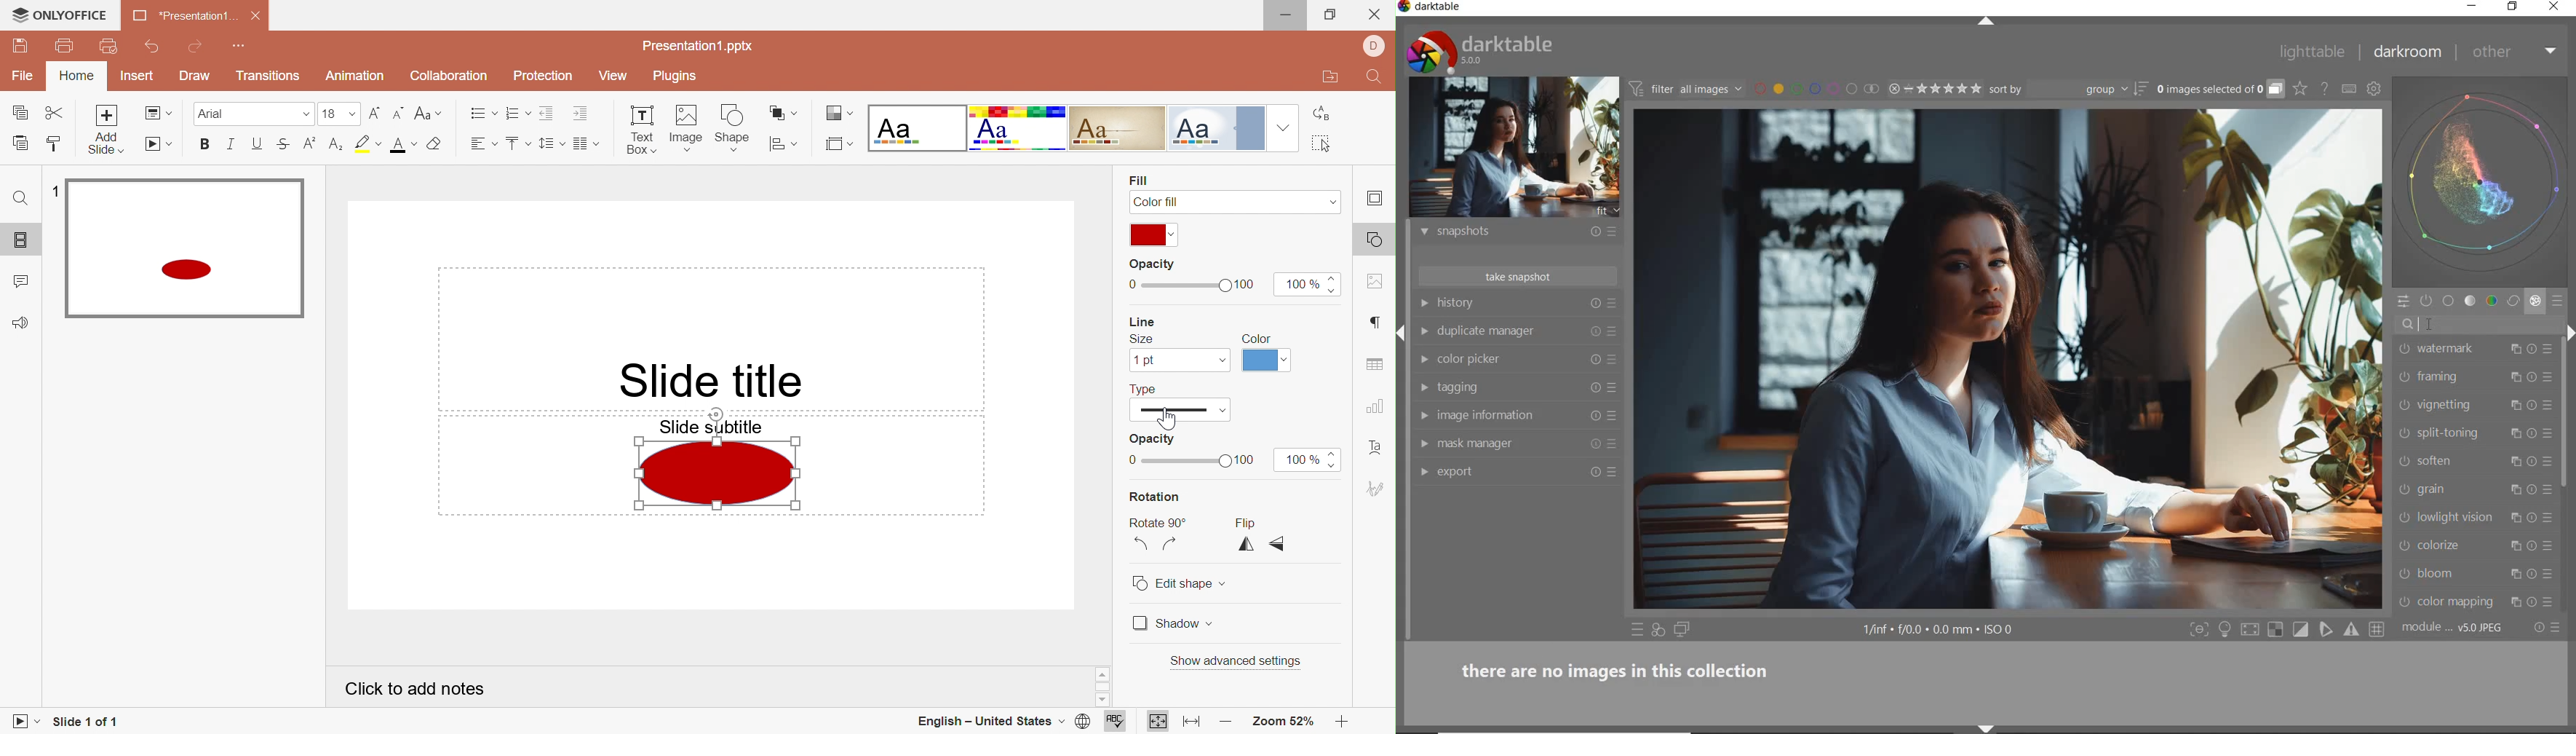 This screenshot has width=2576, height=756. What do you see at coordinates (1167, 419) in the screenshot?
I see `Cursor` at bounding box center [1167, 419].